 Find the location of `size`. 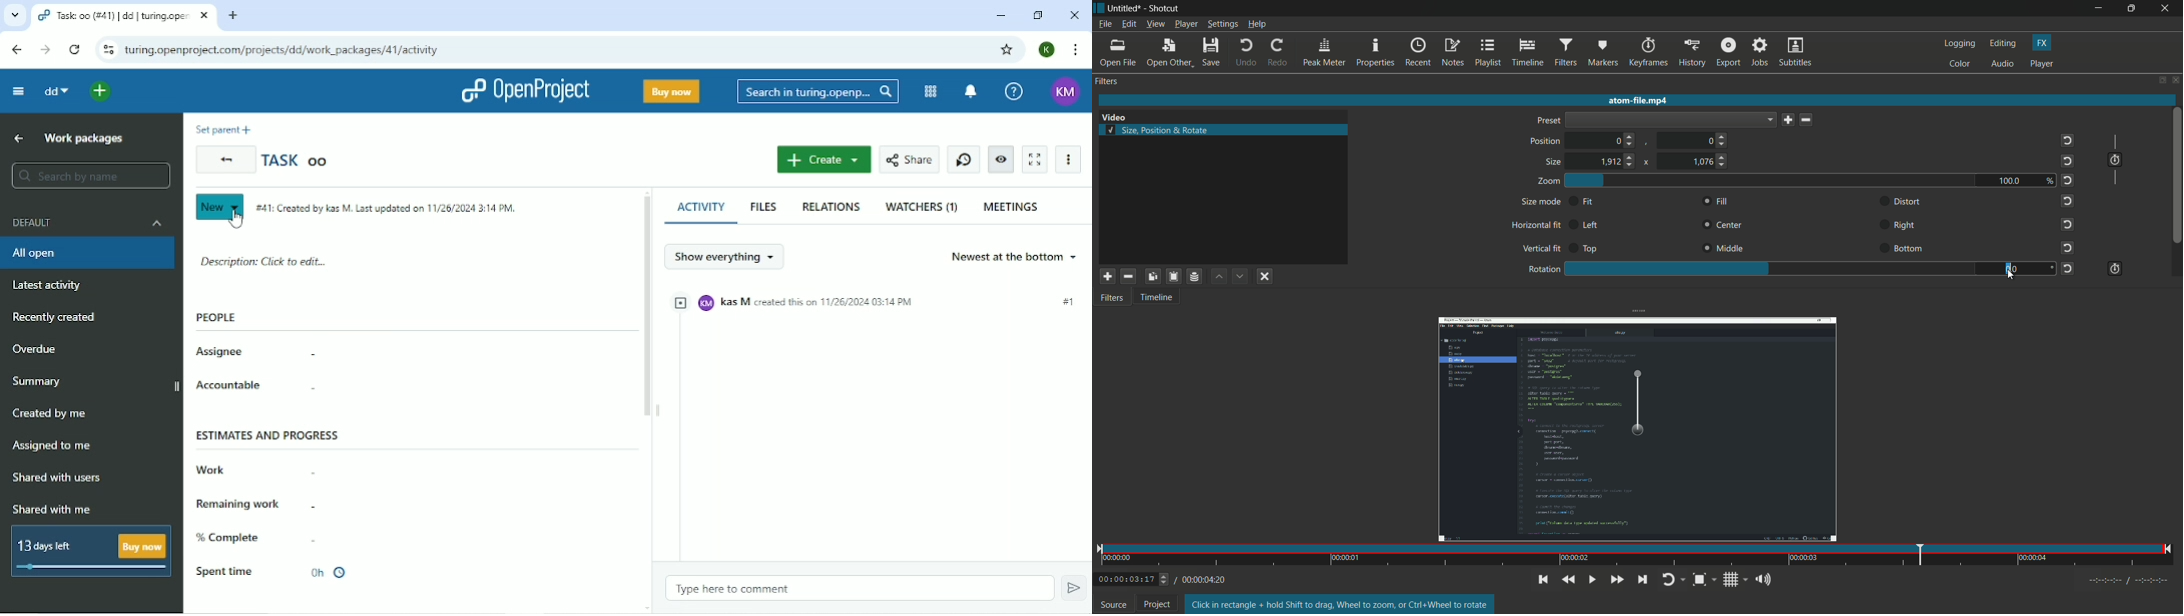

size is located at coordinates (1554, 163).